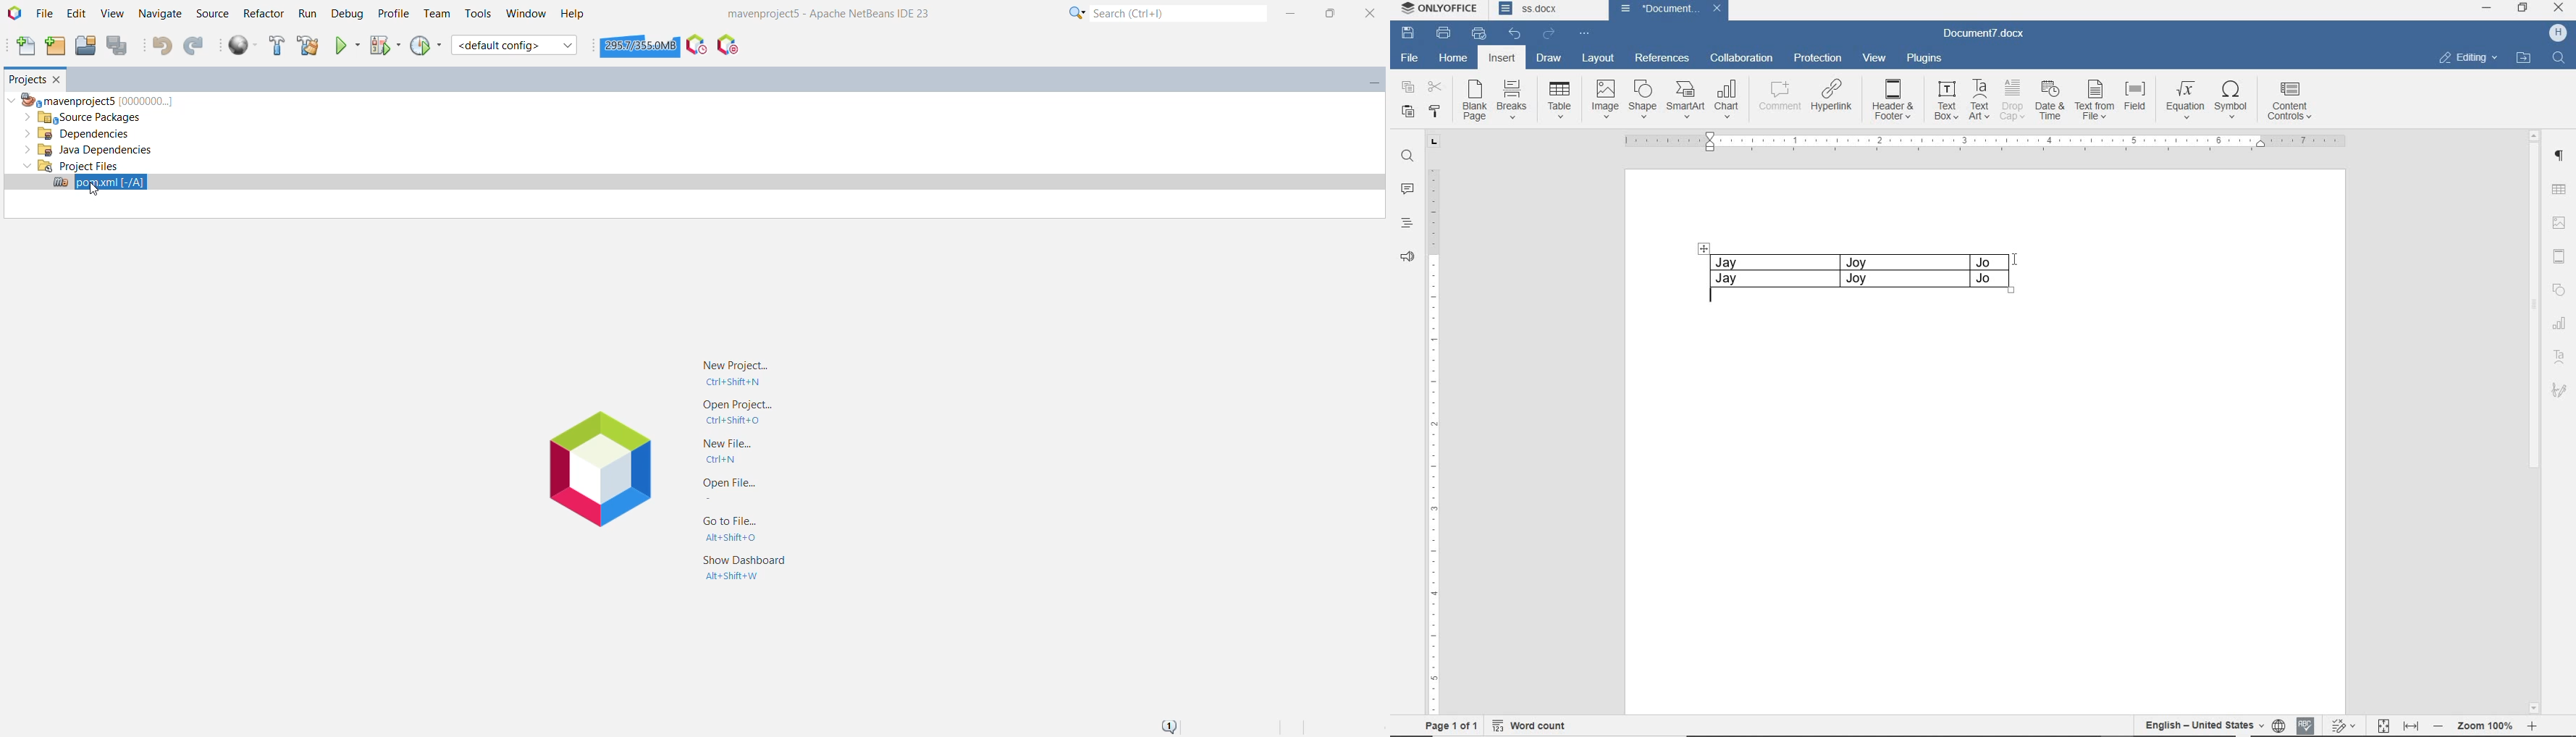  I want to click on REFERENCES, so click(1662, 58).